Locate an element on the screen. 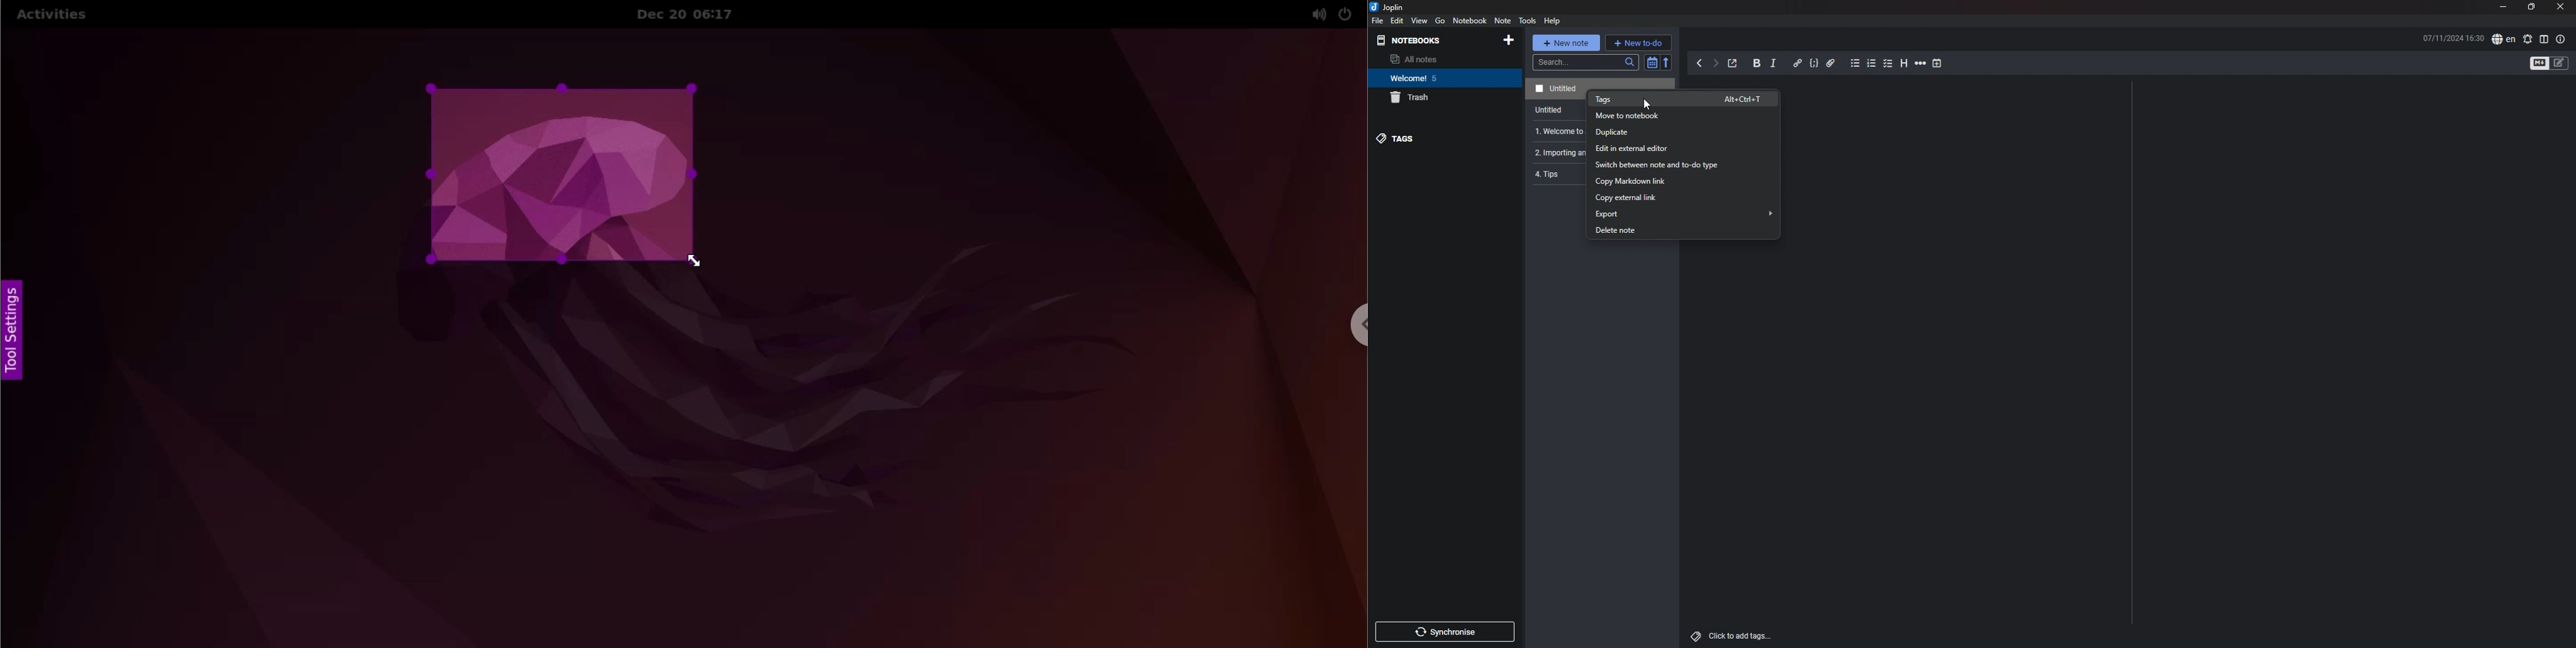 This screenshot has width=2576, height=672. back is located at coordinates (1701, 64).